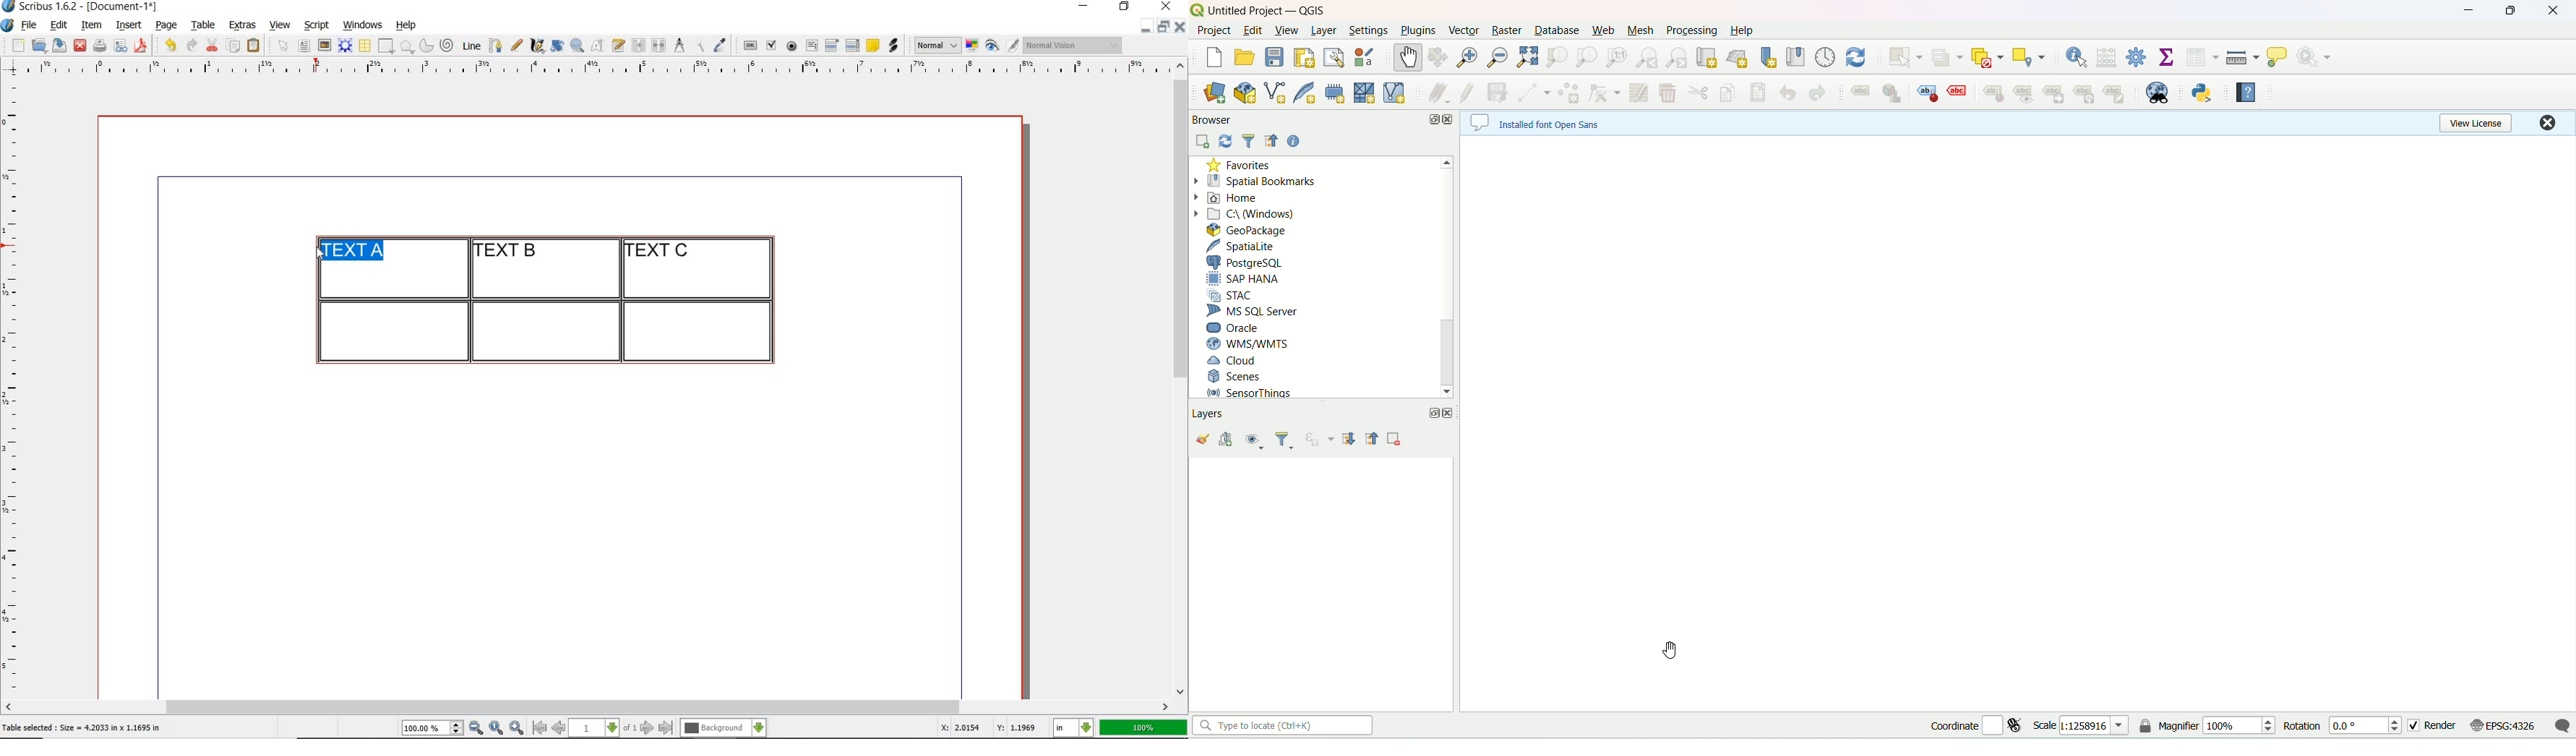 Image resolution: width=2576 pixels, height=756 pixels. I want to click on toggle display of unplaced labels, so click(1959, 92).